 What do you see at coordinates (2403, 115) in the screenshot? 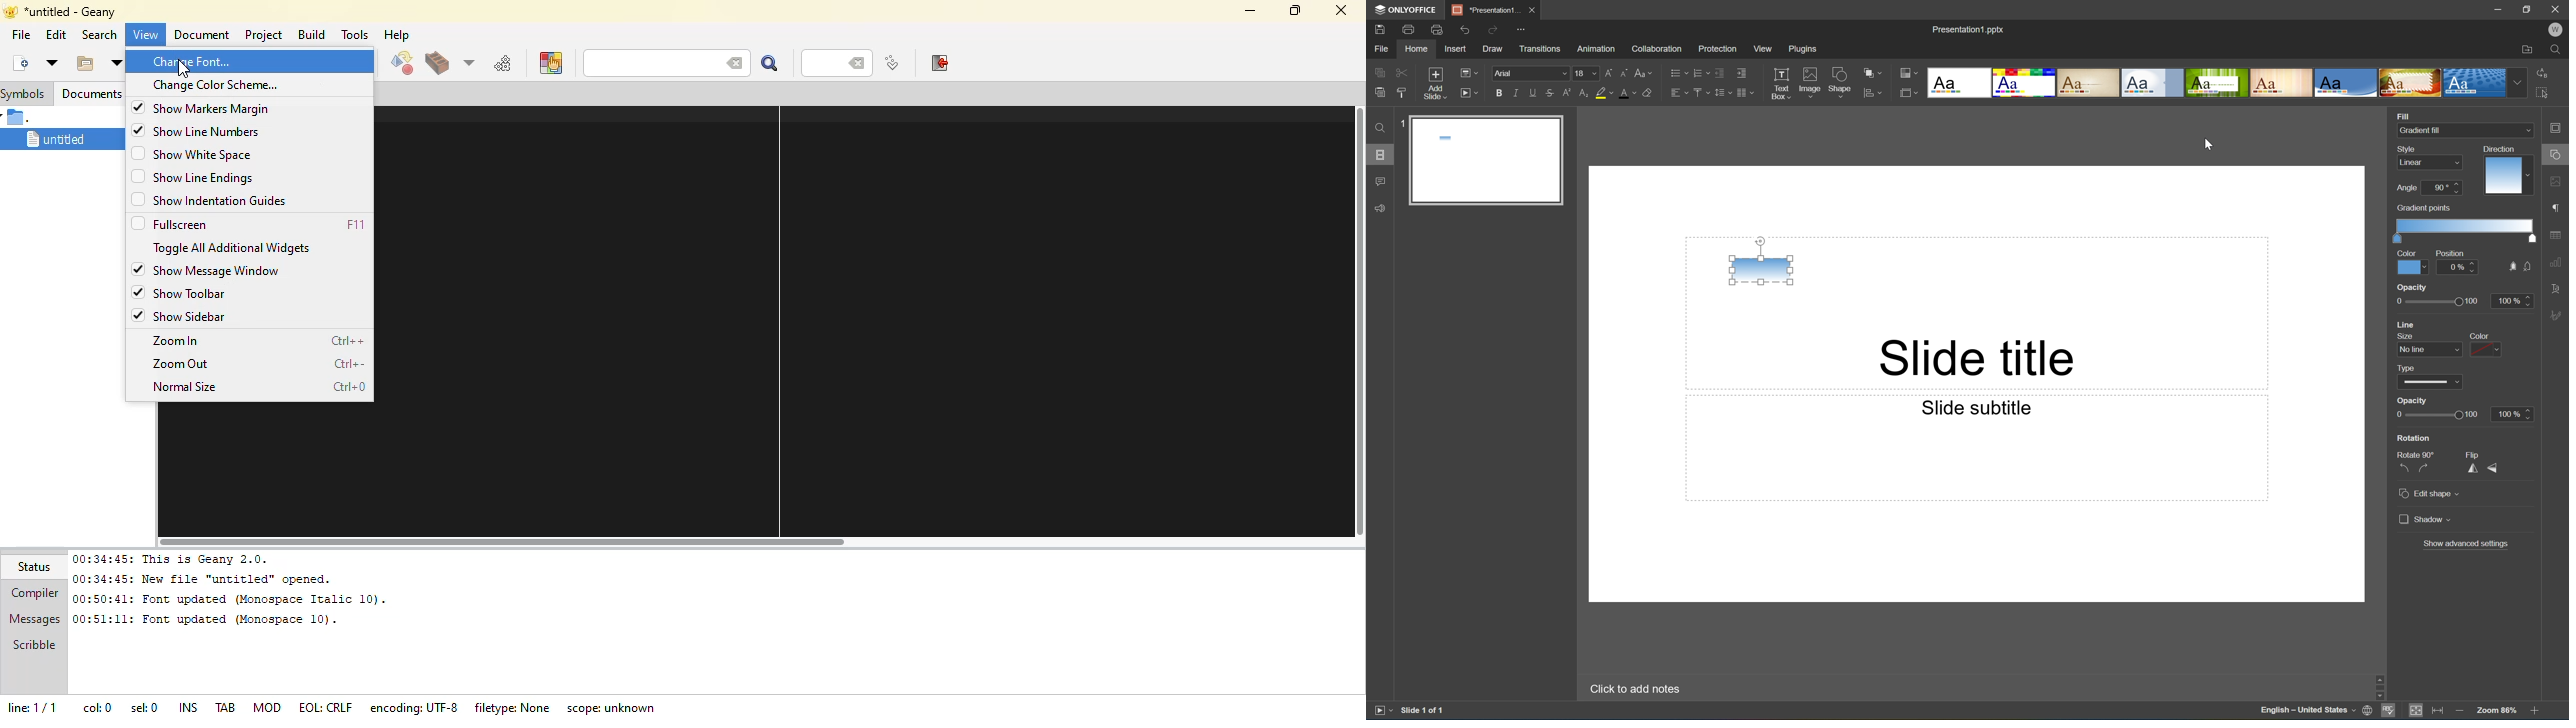
I see `Fill` at bounding box center [2403, 115].